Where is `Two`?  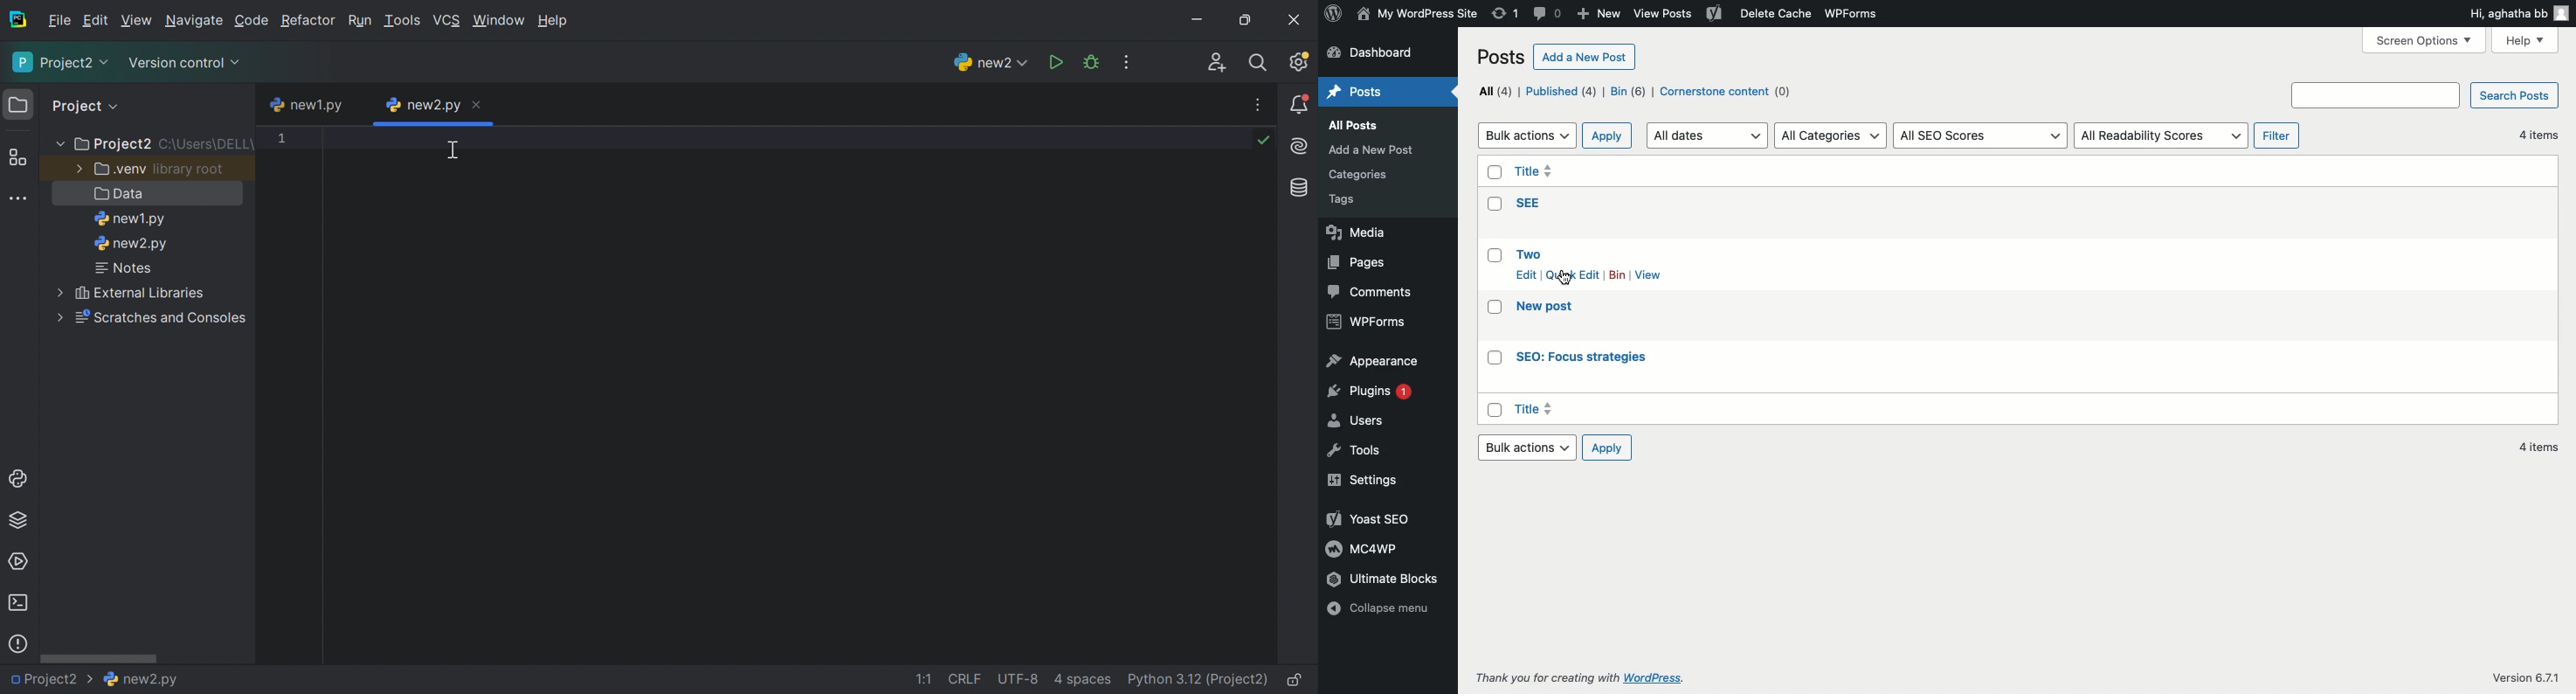 Two is located at coordinates (1530, 253).